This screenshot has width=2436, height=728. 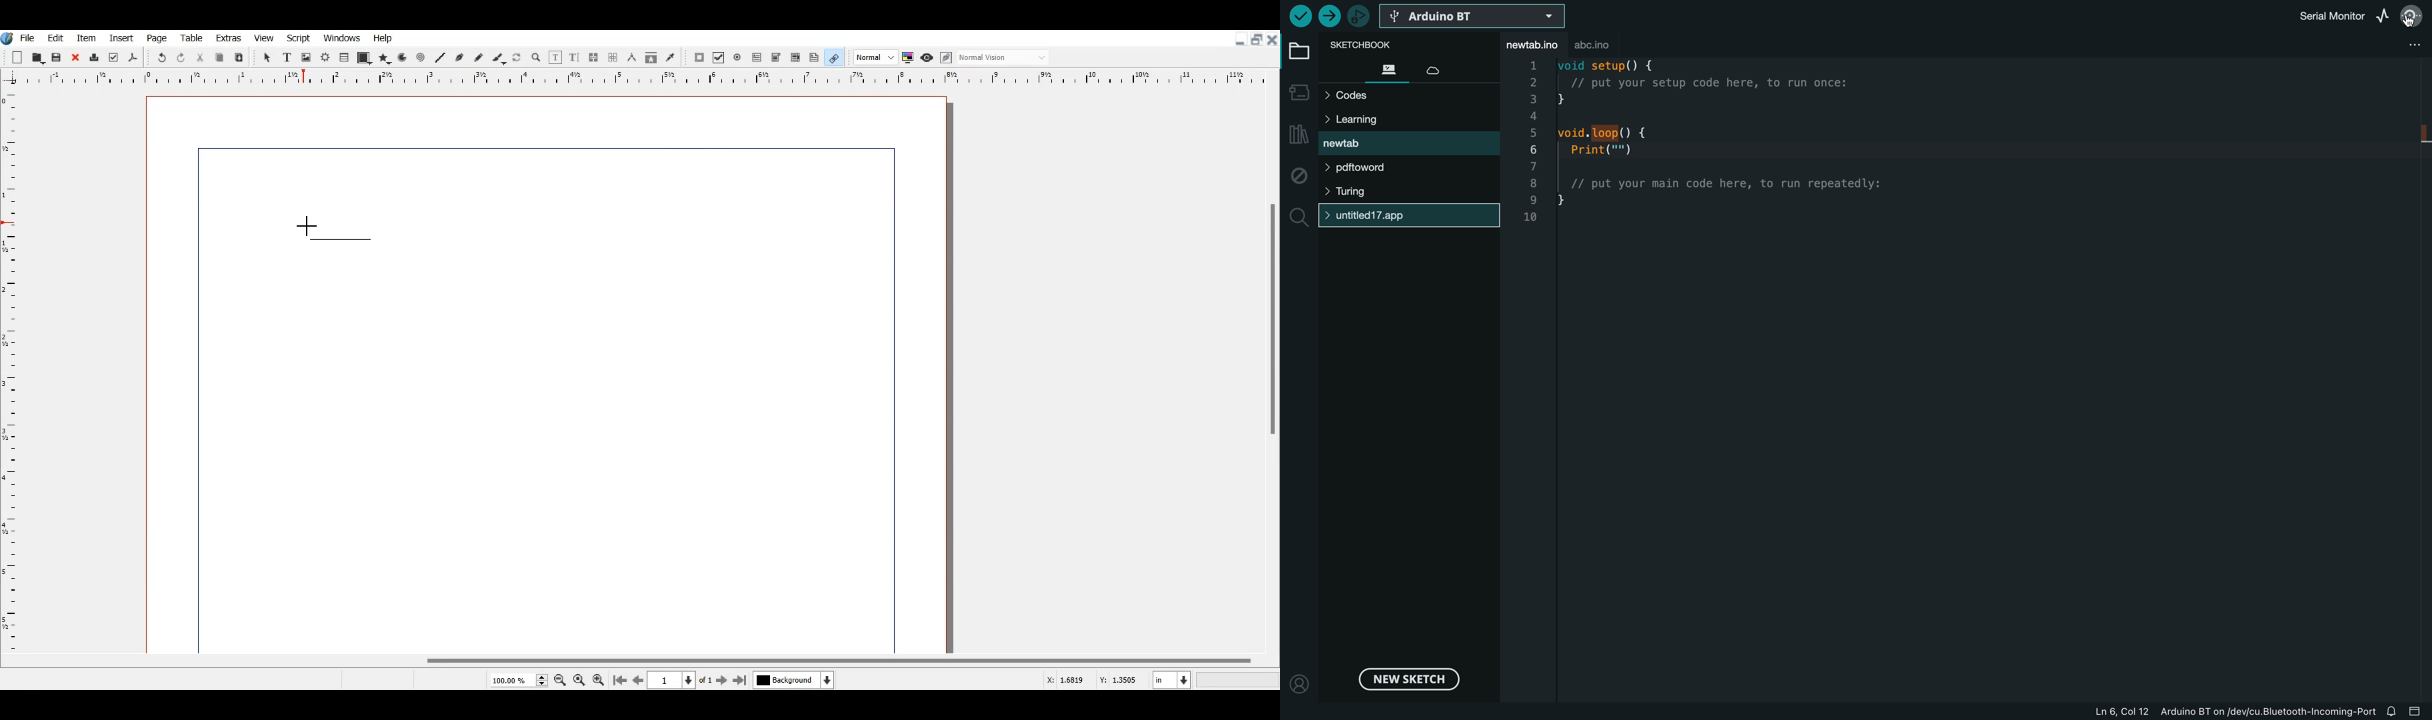 What do you see at coordinates (561, 680) in the screenshot?
I see `Zoom out` at bounding box center [561, 680].